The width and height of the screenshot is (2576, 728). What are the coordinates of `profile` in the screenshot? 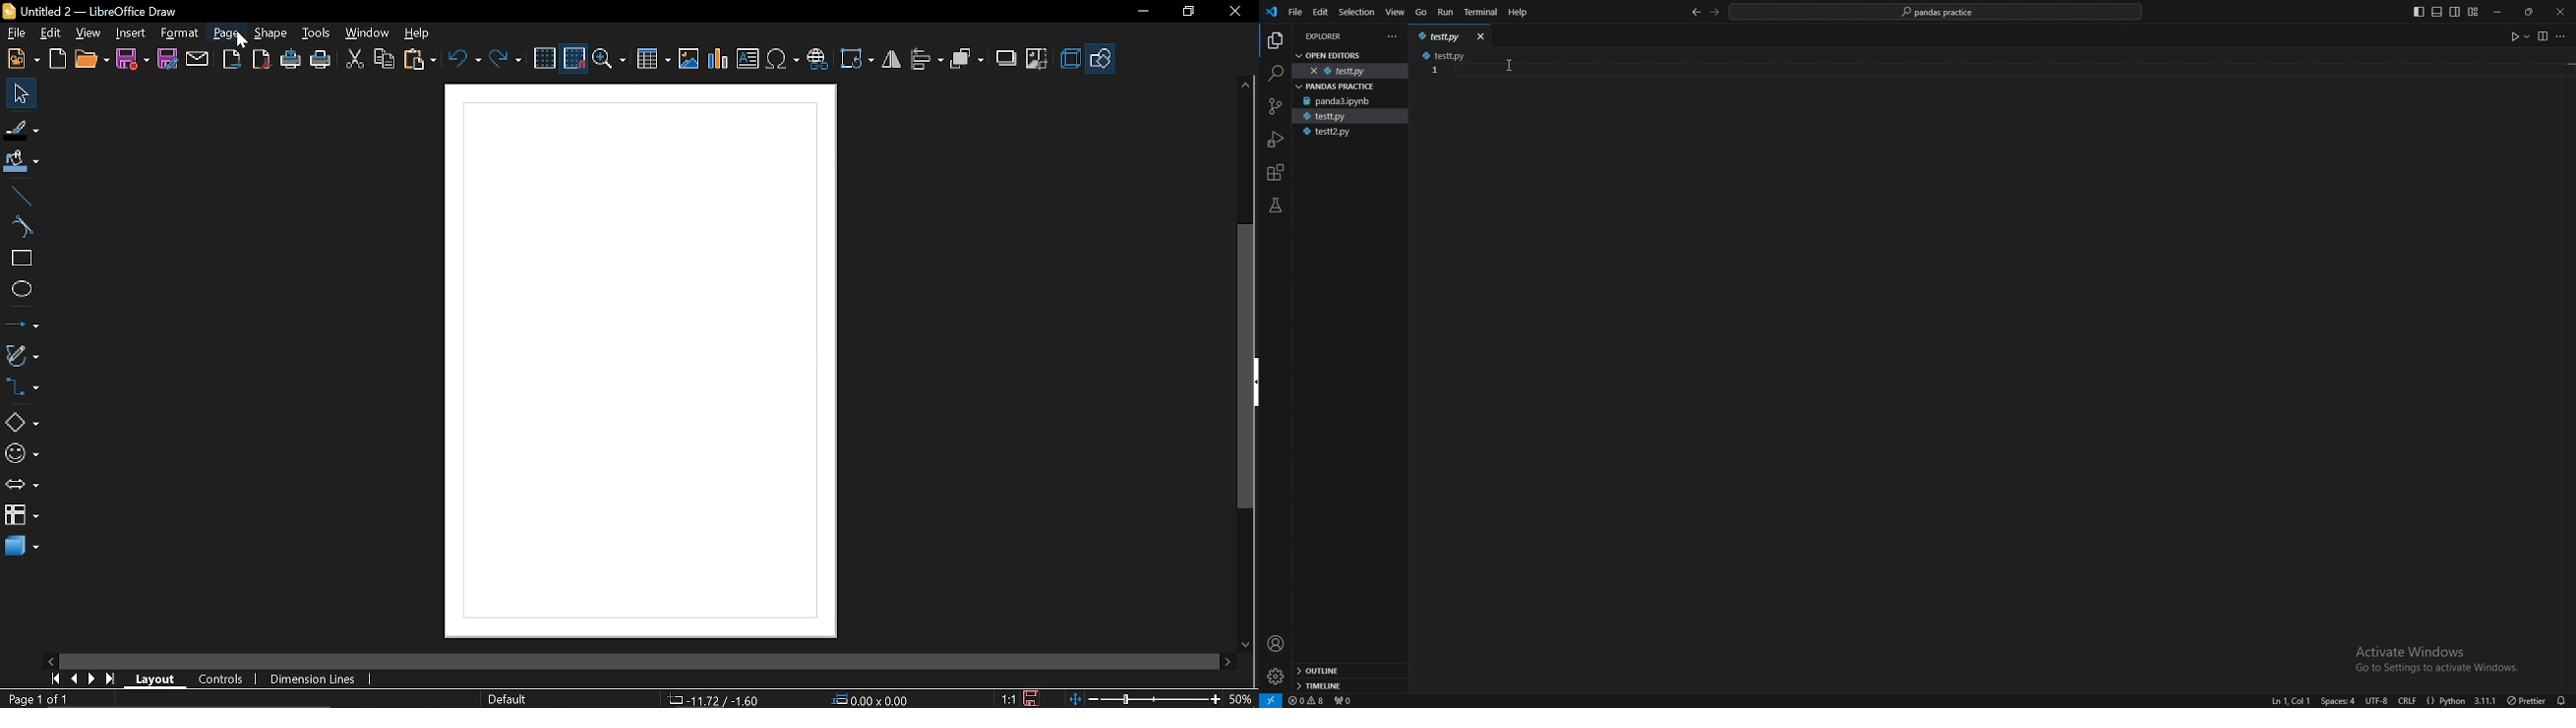 It's located at (1276, 644).